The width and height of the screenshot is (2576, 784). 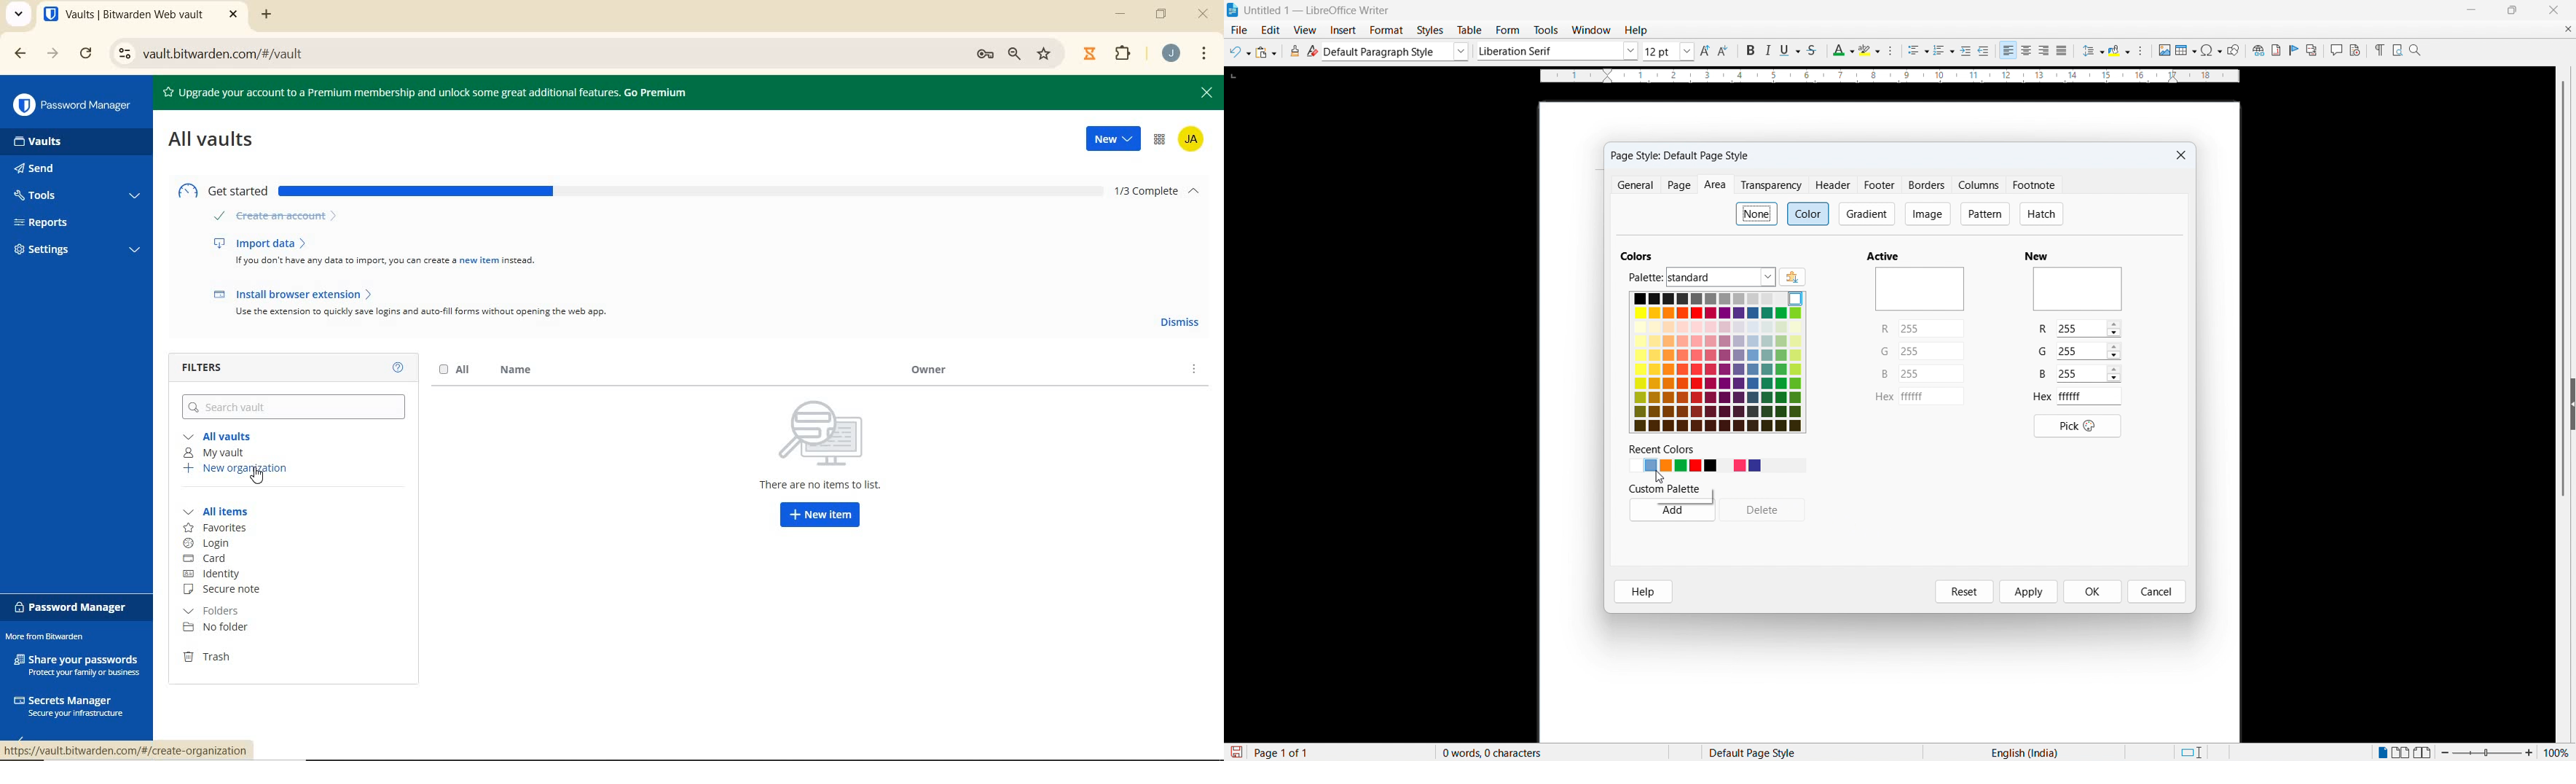 I want to click on all vaults, so click(x=215, y=138).